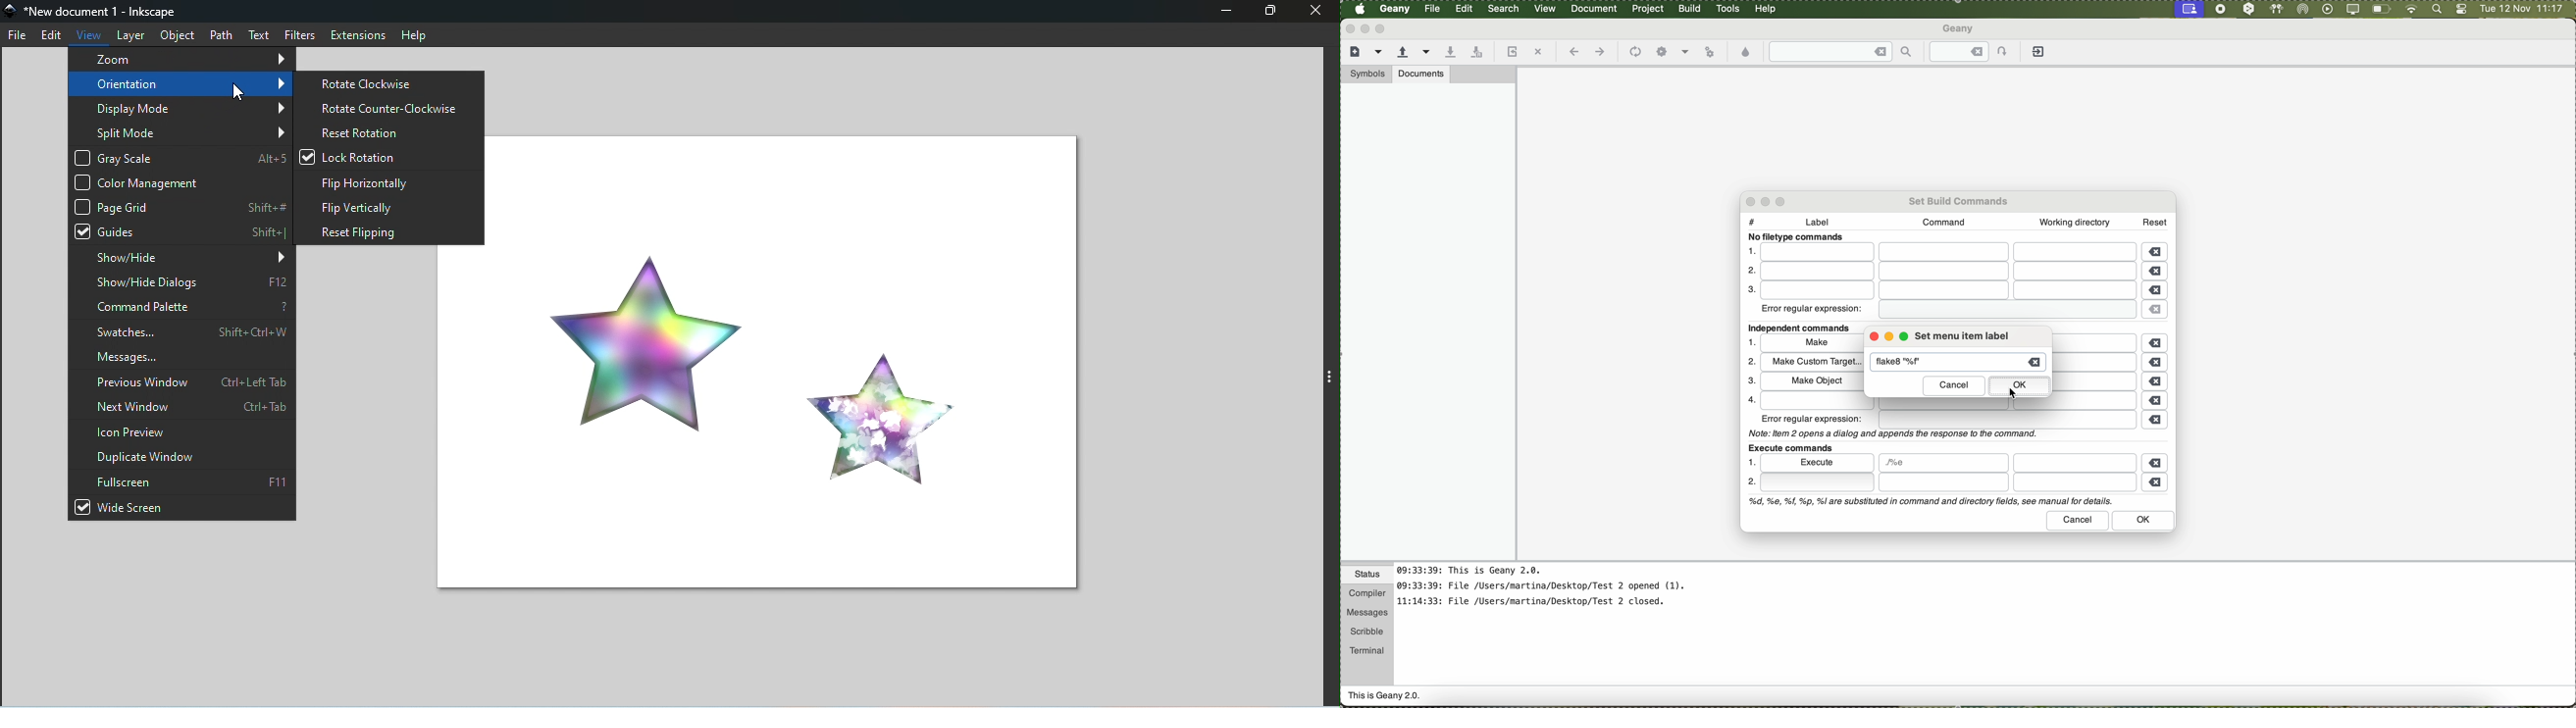 The width and height of the screenshot is (2576, 728). What do you see at coordinates (795, 359) in the screenshot?
I see `Canvas` at bounding box center [795, 359].